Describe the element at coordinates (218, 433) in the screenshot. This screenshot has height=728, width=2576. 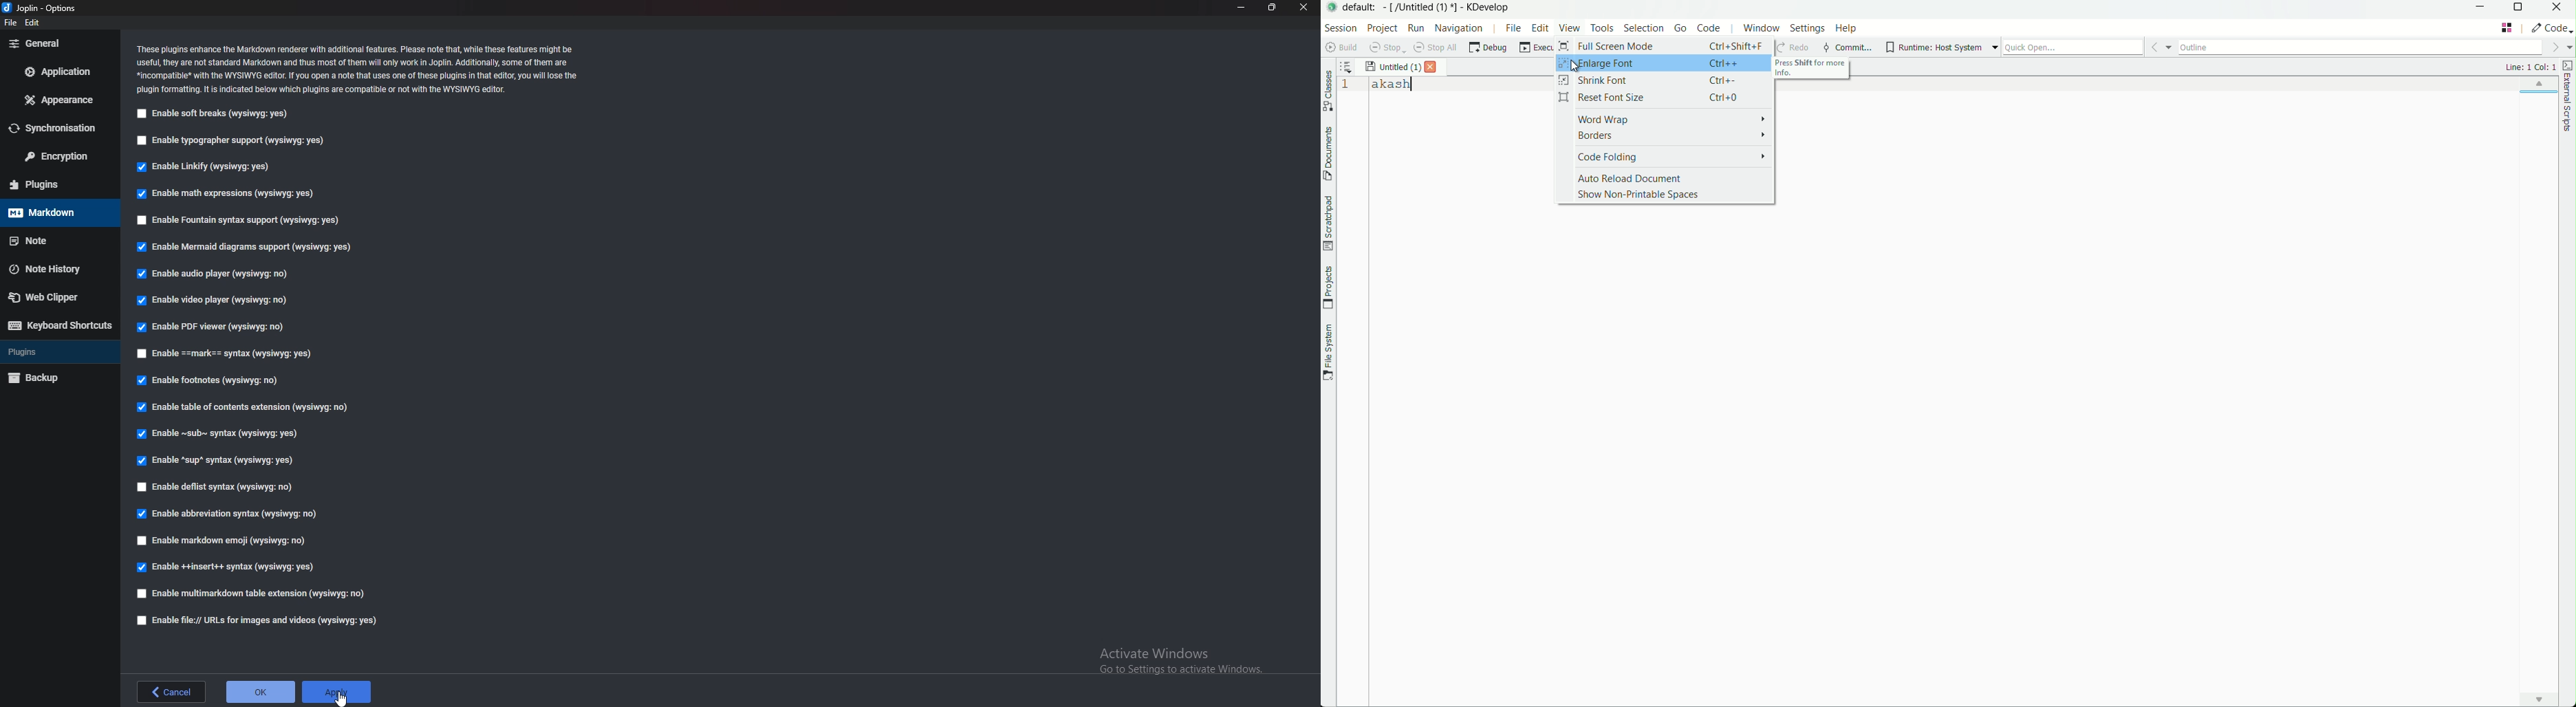
I see `Enable sub syntax` at that location.